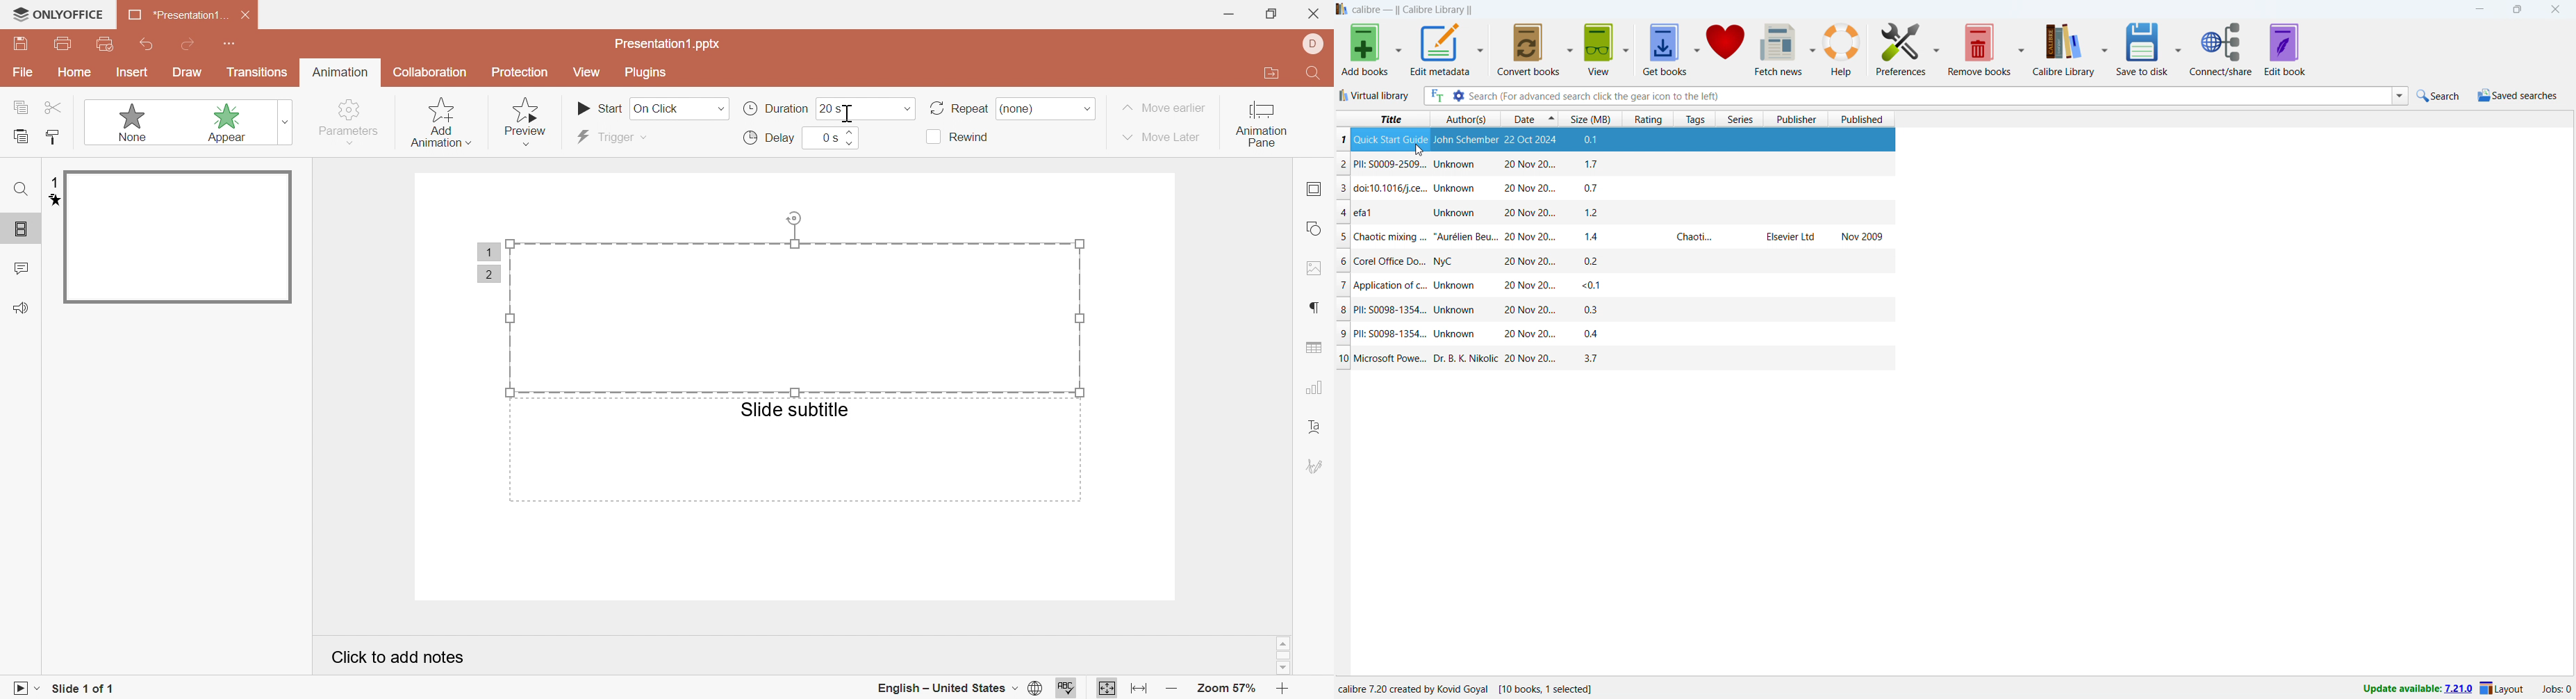  What do you see at coordinates (488, 275) in the screenshot?
I see `2` at bounding box center [488, 275].